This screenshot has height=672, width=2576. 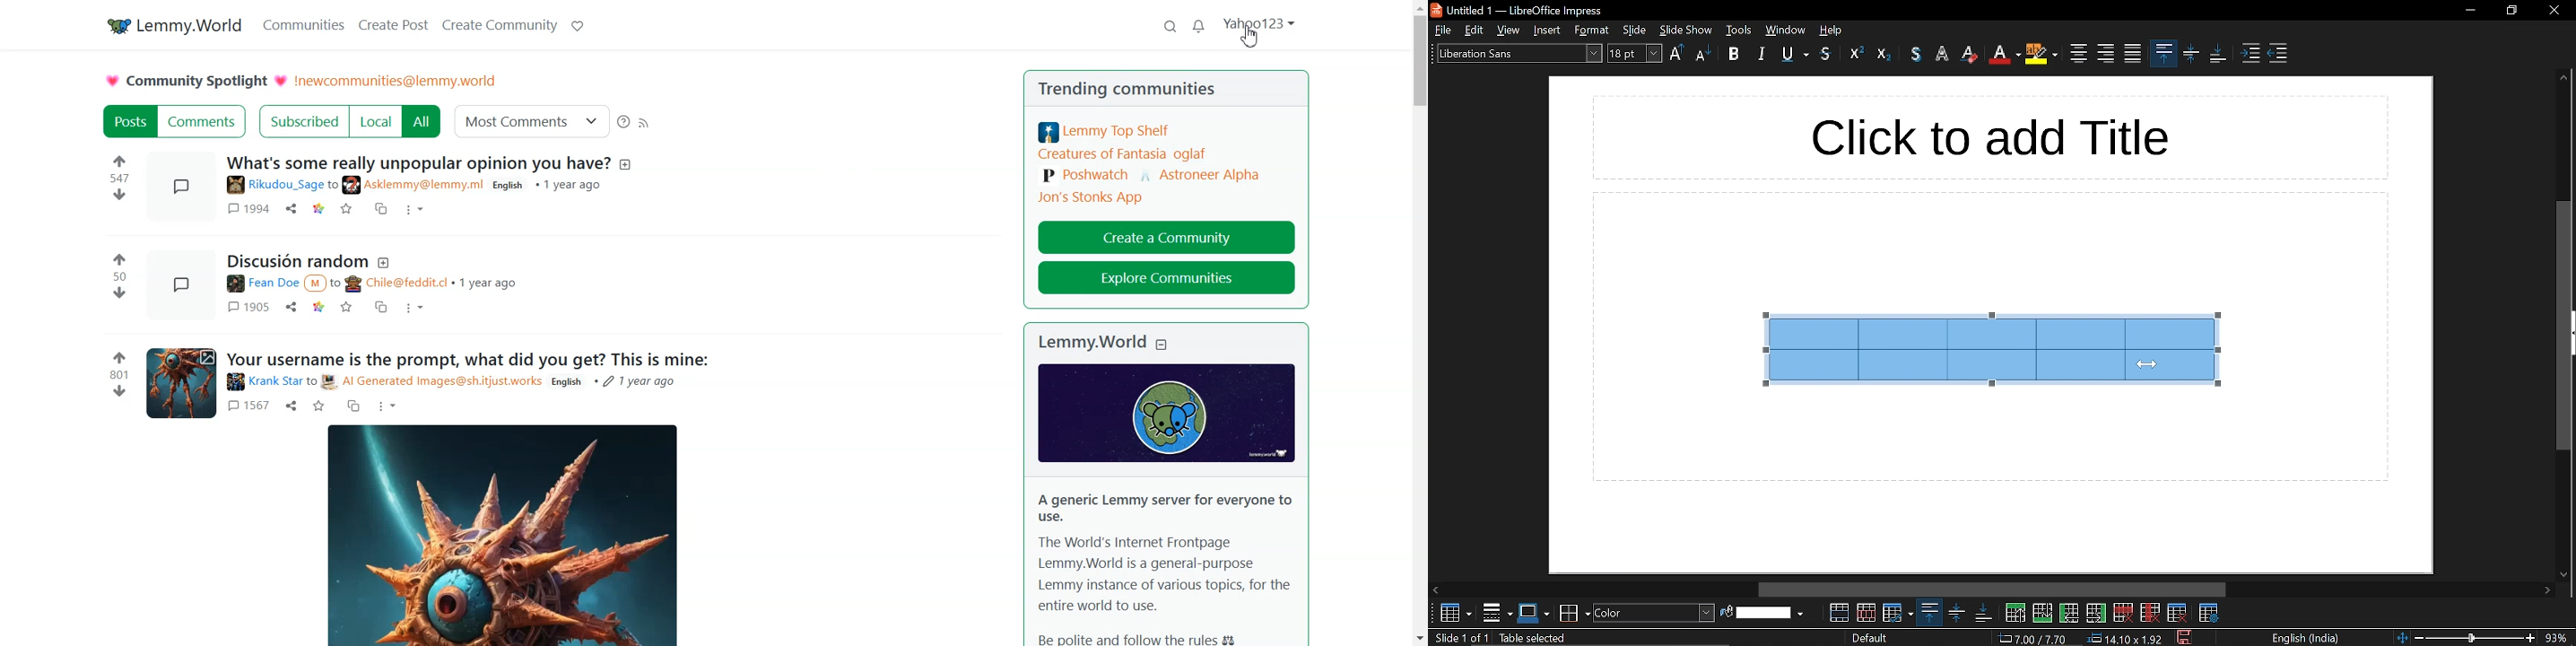 I want to click on table properties, so click(x=2210, y=613).